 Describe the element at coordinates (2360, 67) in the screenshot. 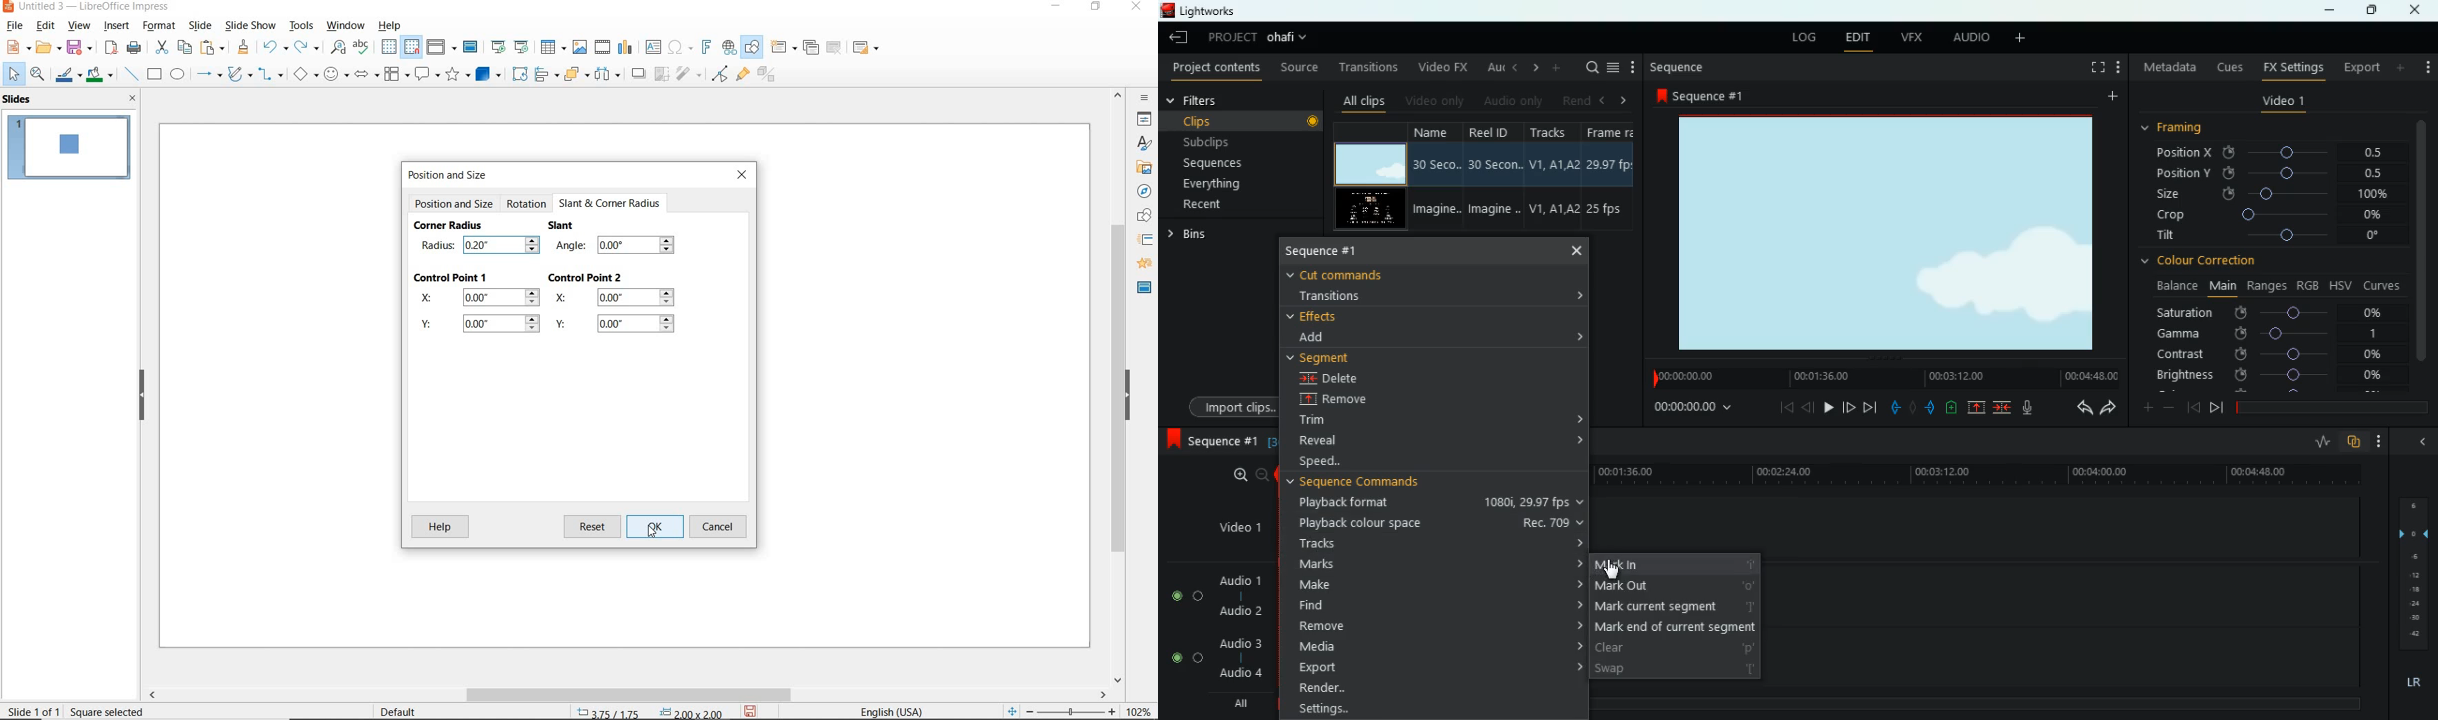

I see `export` at that location.